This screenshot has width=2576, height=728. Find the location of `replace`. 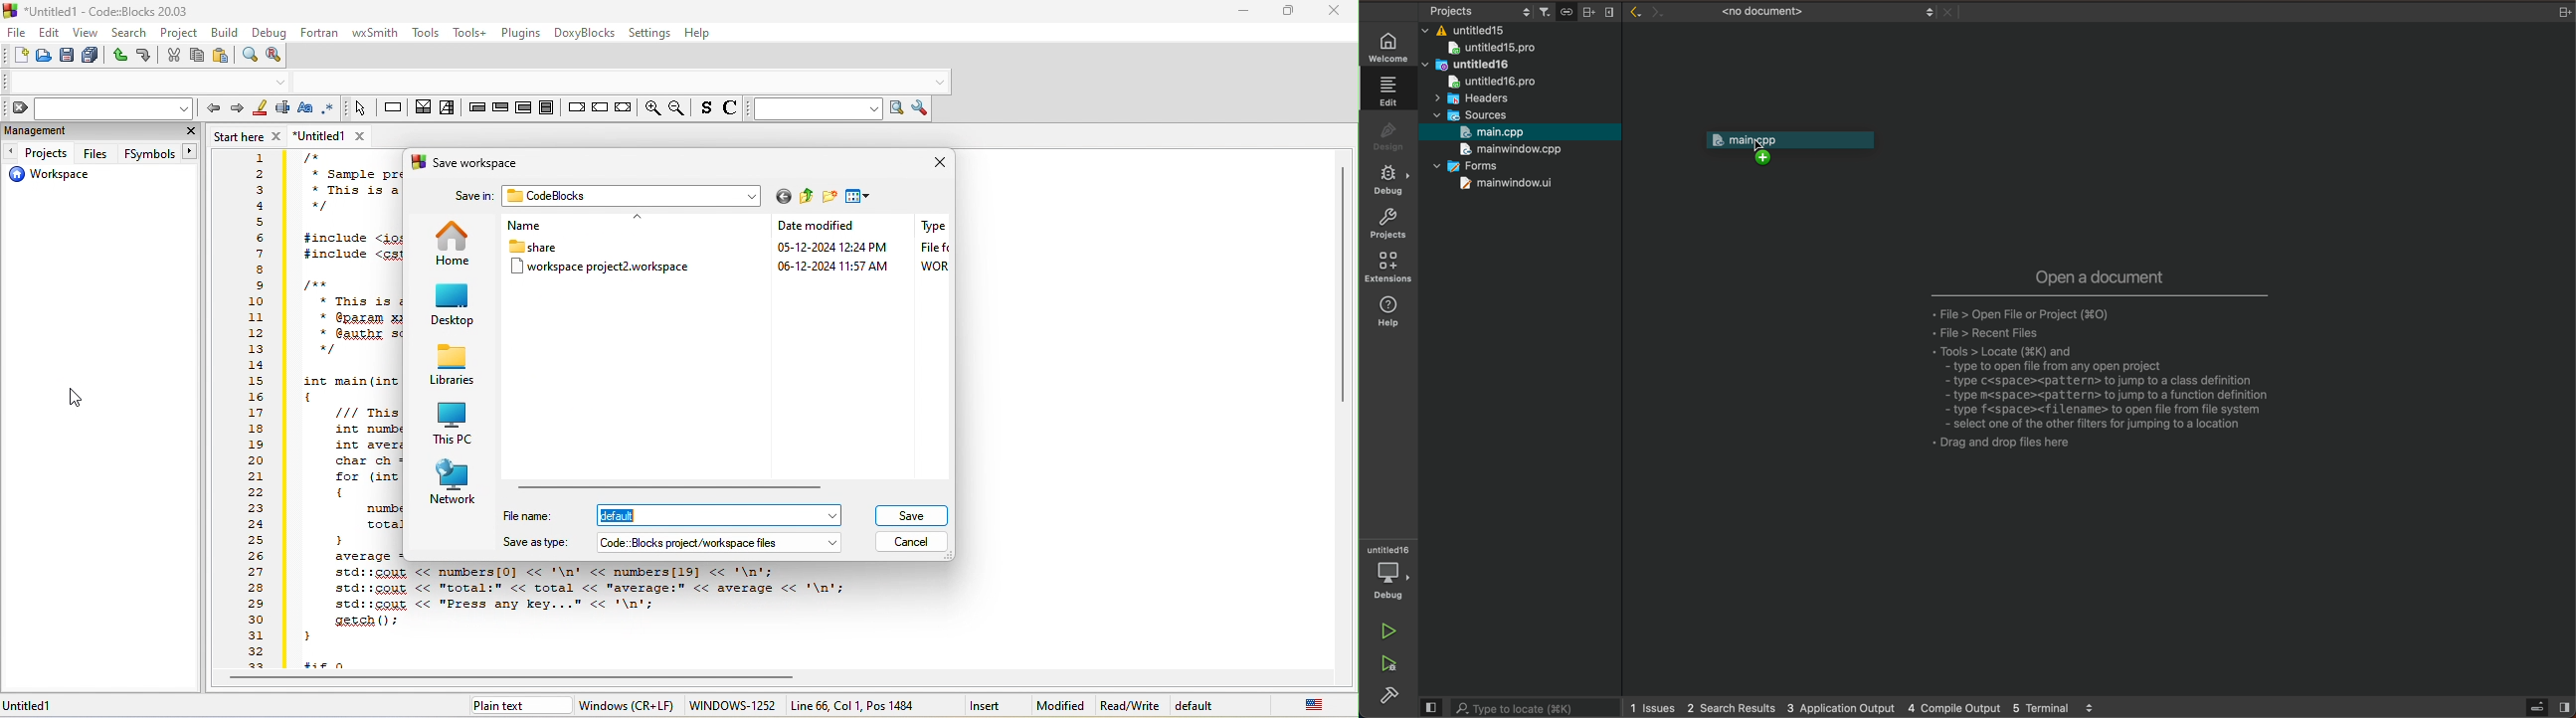

replace is located at coordinates (277, 57).